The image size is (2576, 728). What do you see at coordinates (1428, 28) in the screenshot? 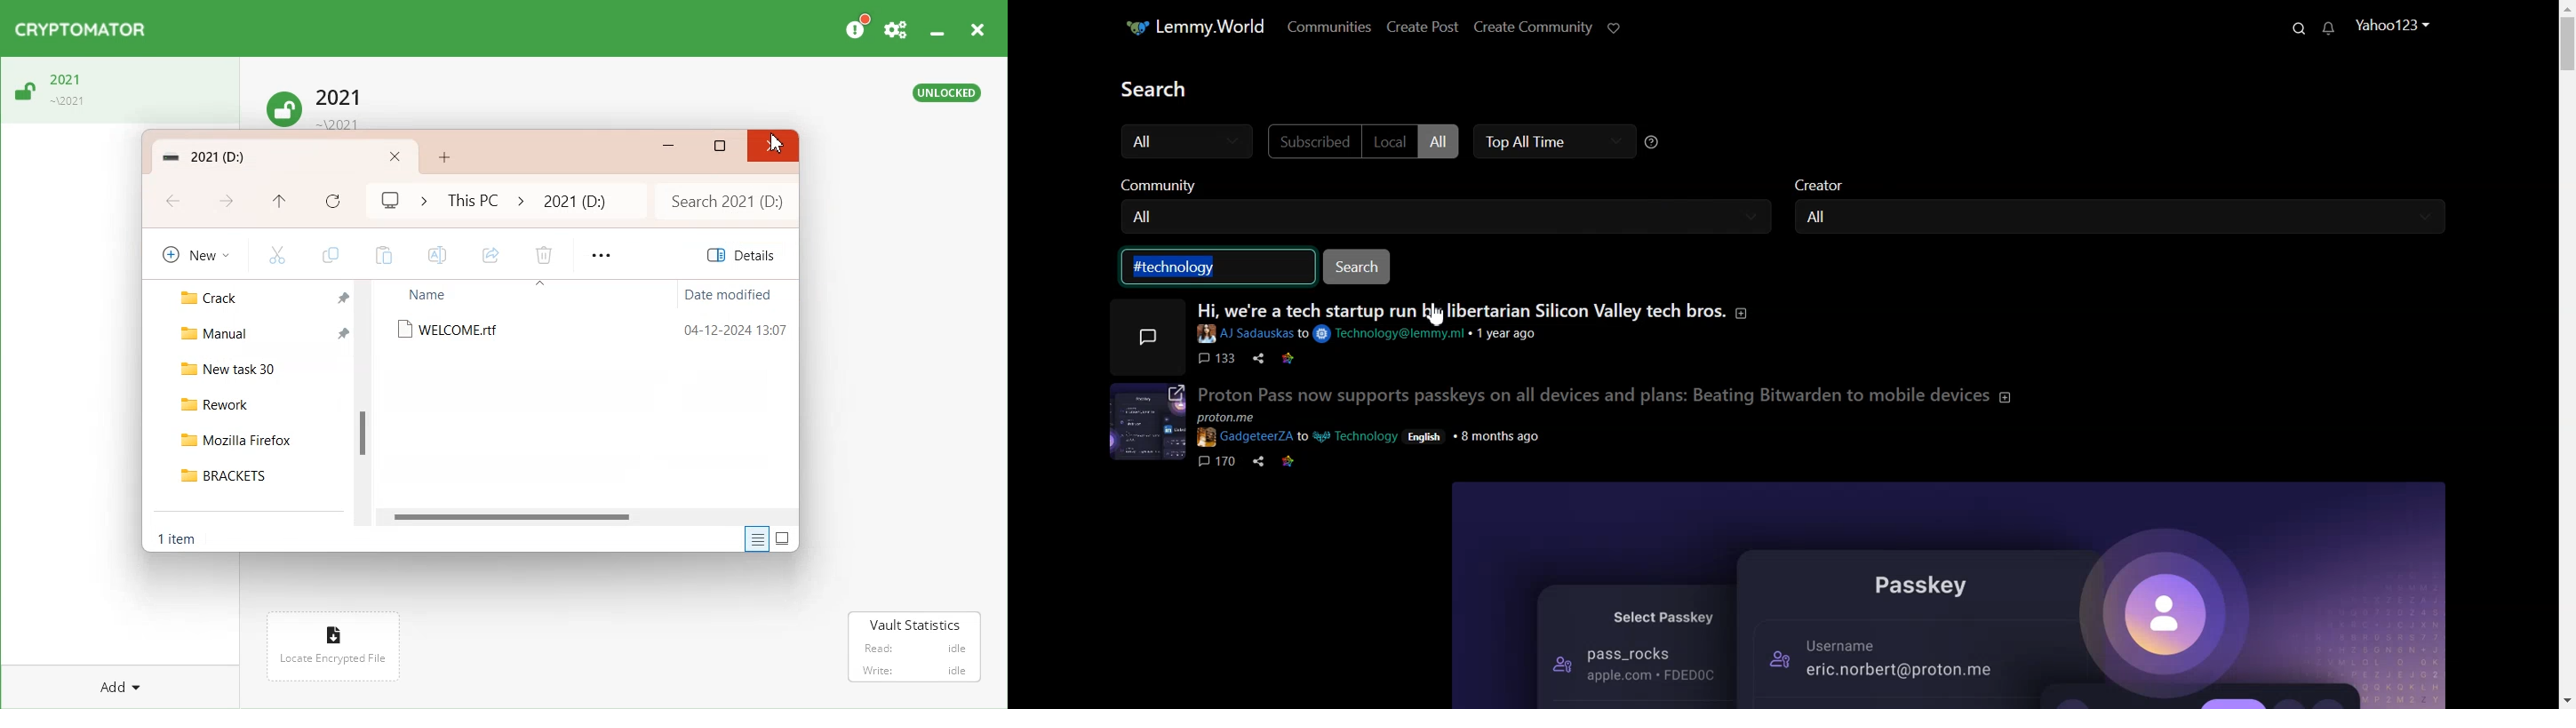
I see `Create Post` at bounding box center [1428, 28].